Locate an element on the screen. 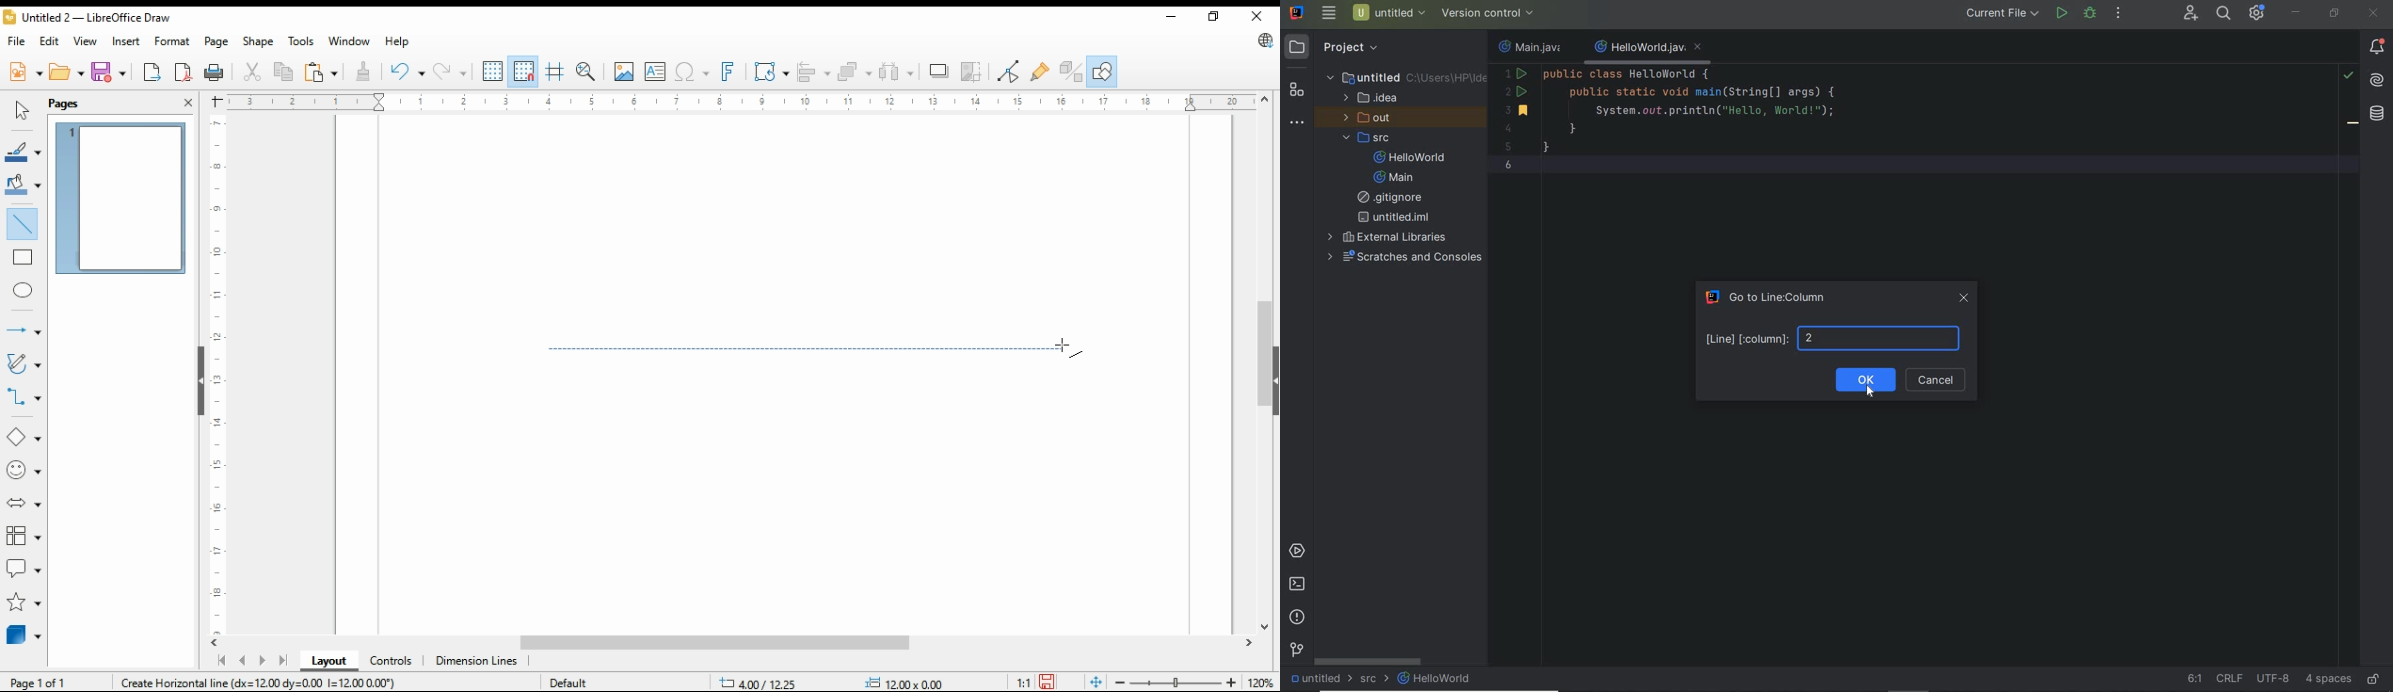 The height and width of the screenshot is (700, 2408). insert special characters is located at coordinates (690, 72).